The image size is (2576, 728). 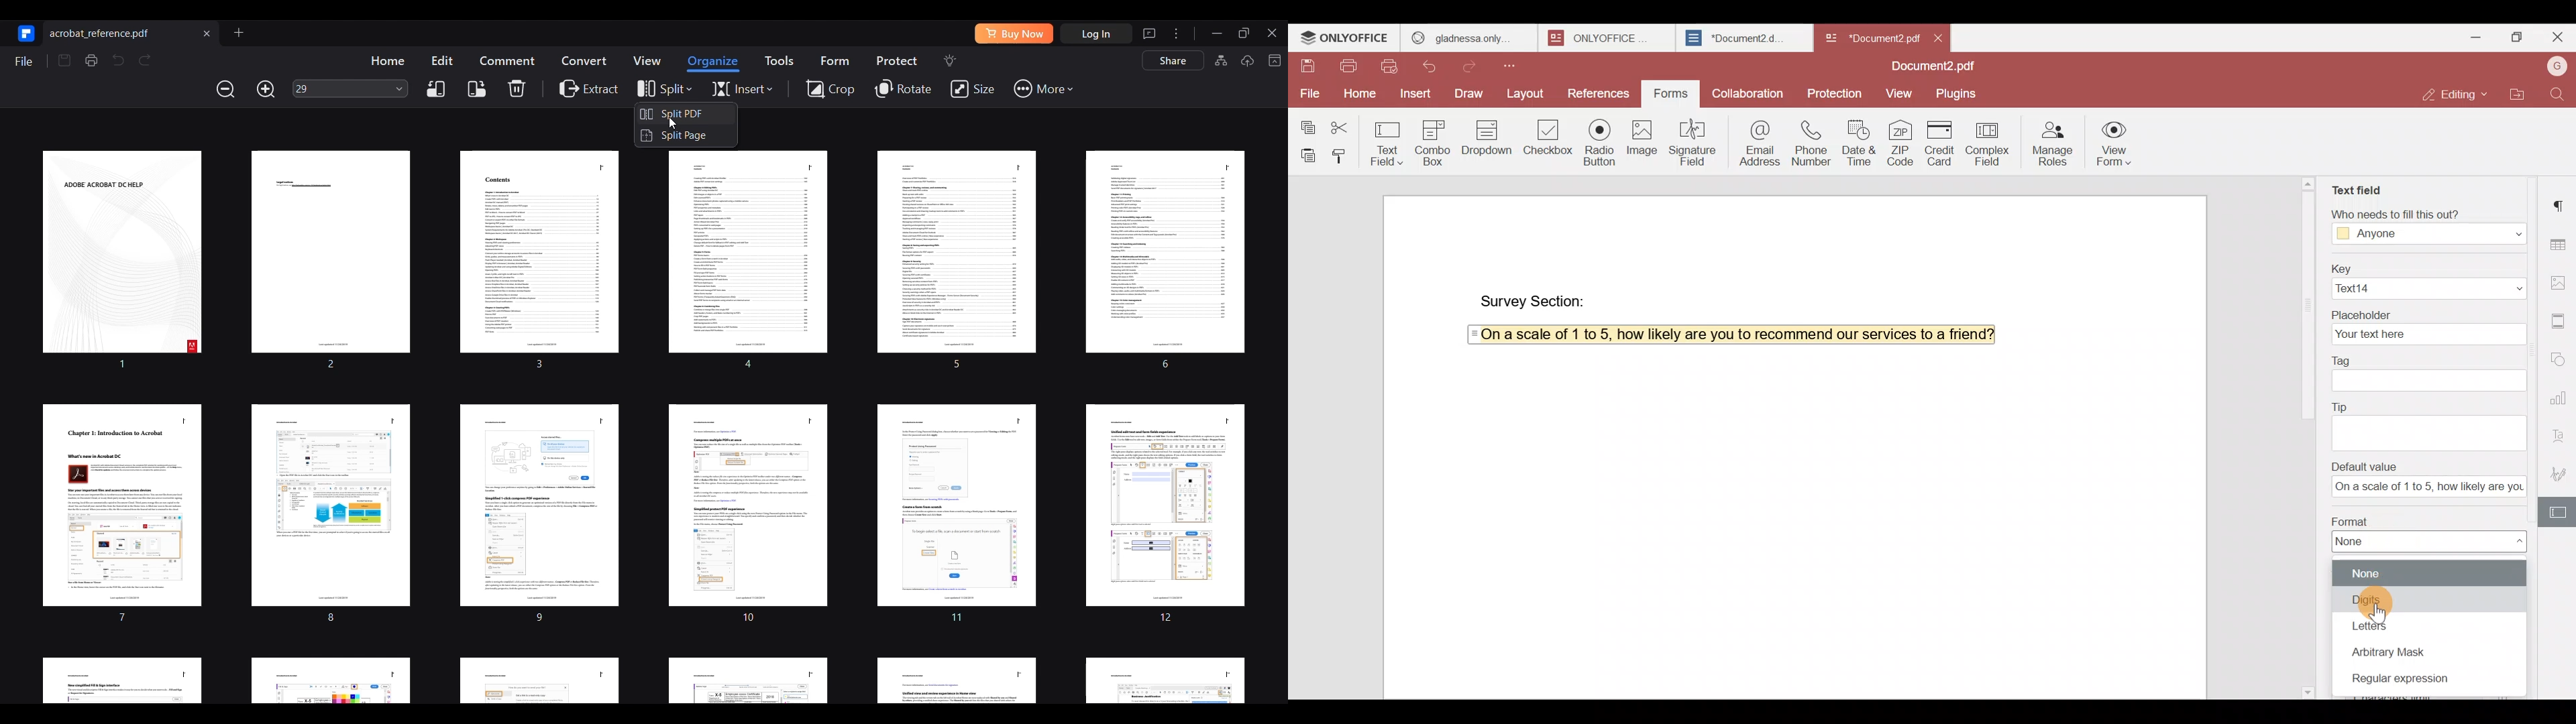 I want to click on Placeholder, so click(x=2428, y=311).